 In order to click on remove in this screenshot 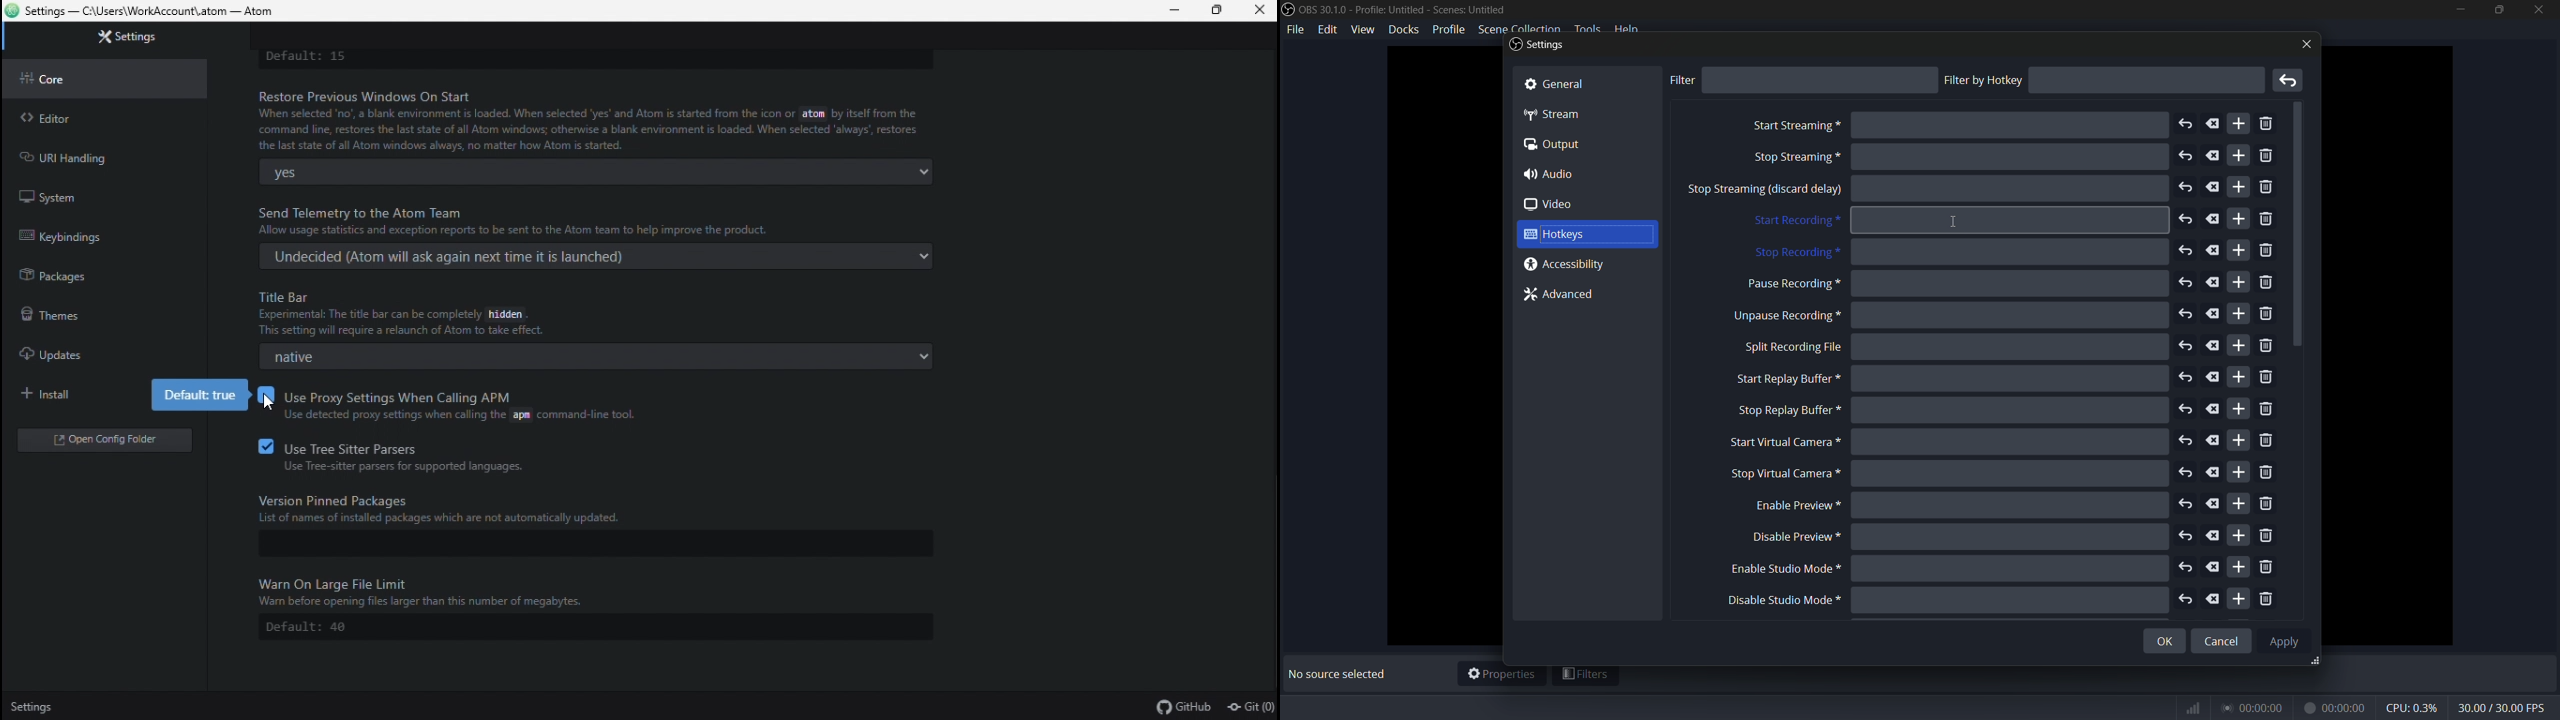, I will do `click(2267, 157)`.